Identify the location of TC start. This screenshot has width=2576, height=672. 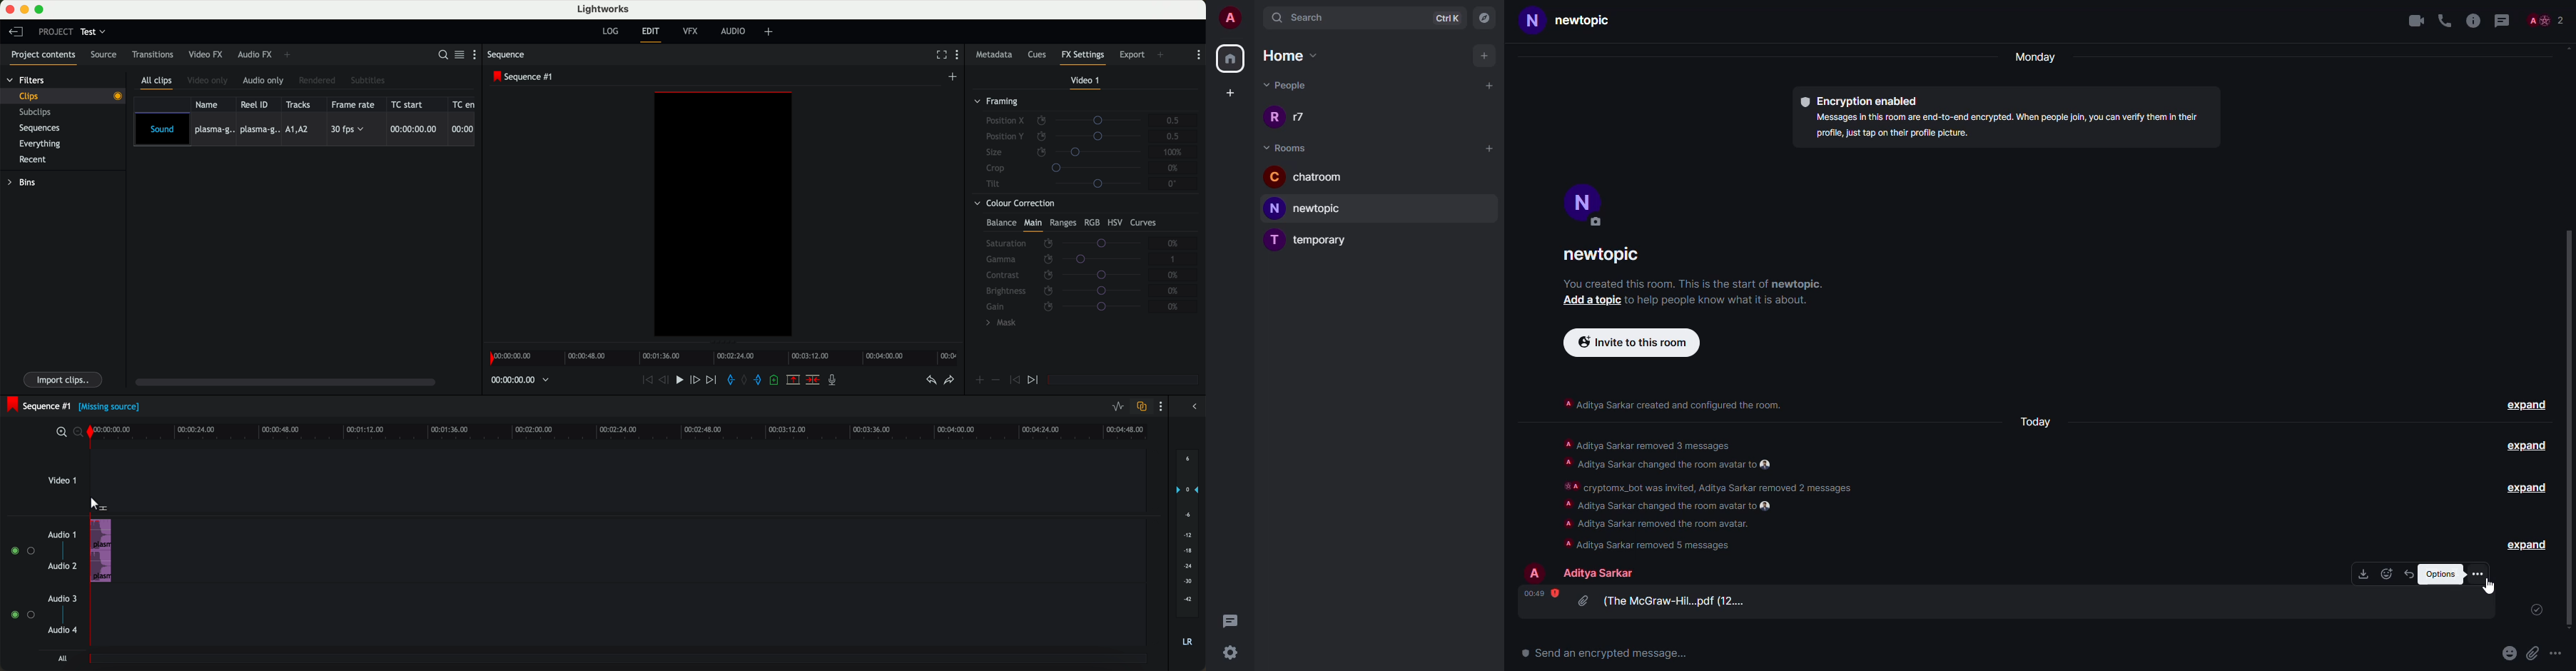
(412, 105).